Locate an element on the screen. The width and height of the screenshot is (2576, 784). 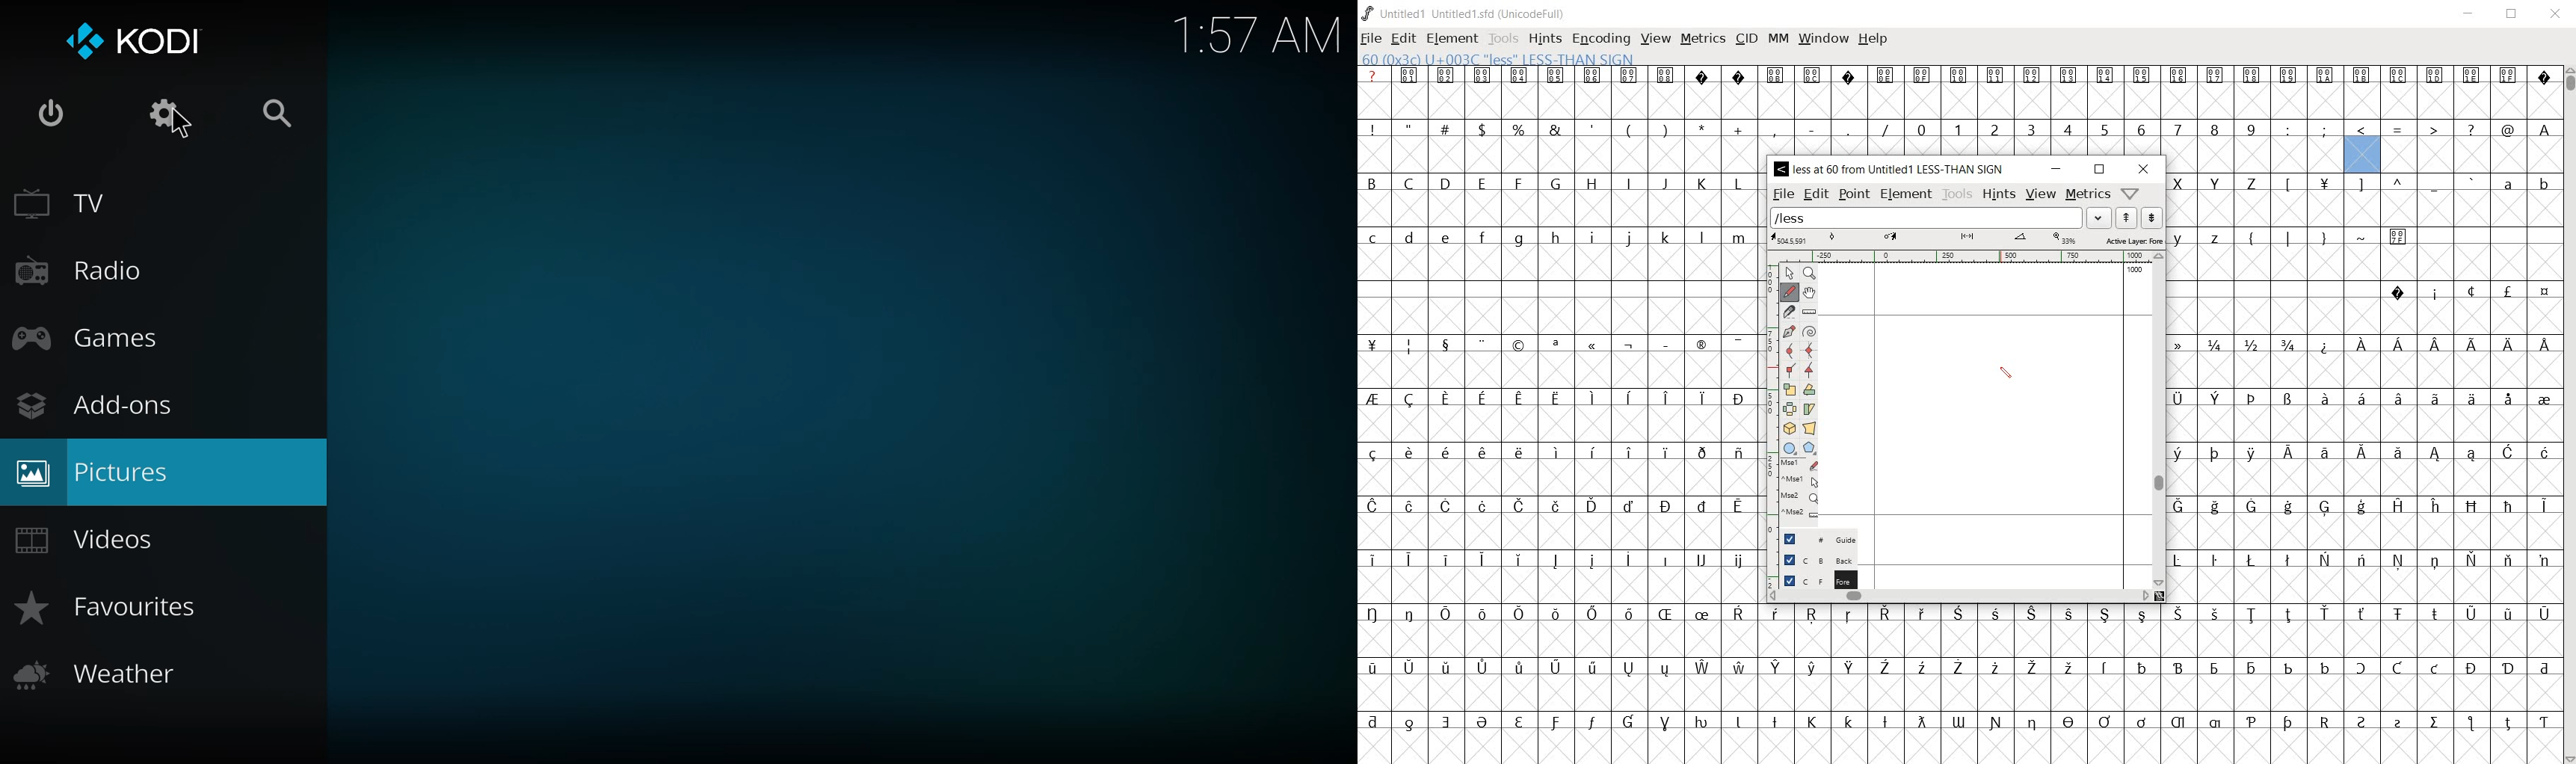
cut splines in two is located at coordinates (1789, 311).